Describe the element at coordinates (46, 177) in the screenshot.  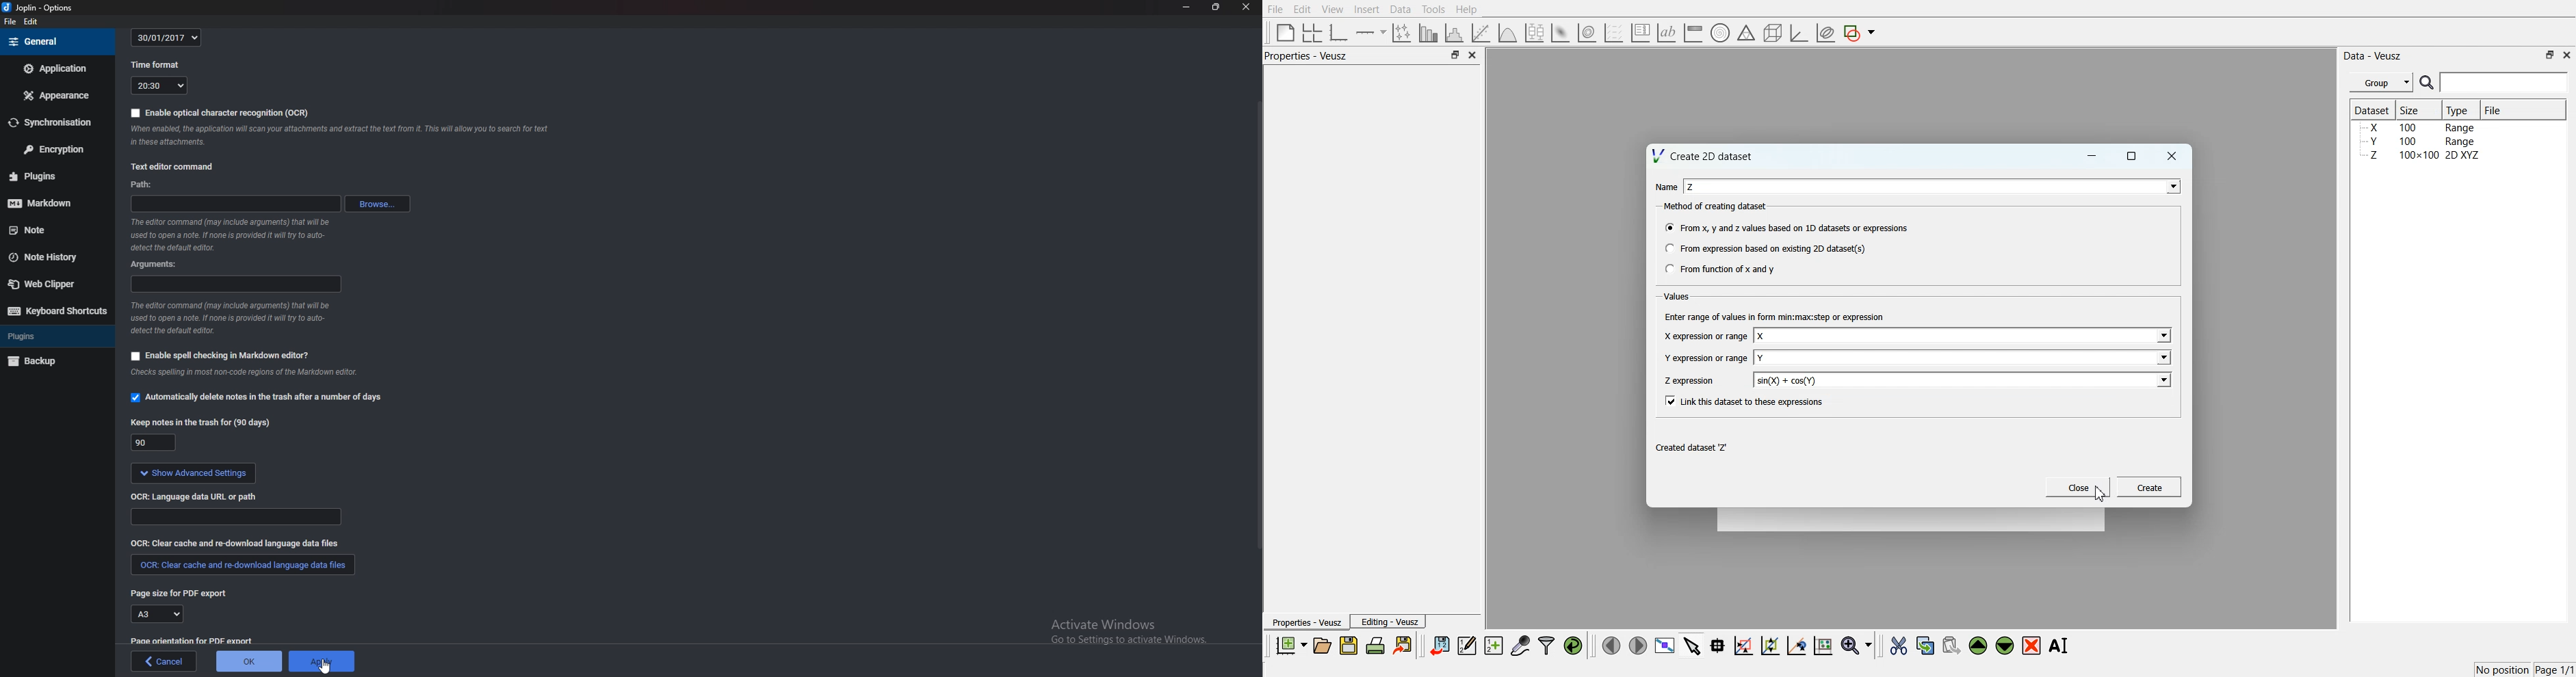
I see `Plugins` at that location.